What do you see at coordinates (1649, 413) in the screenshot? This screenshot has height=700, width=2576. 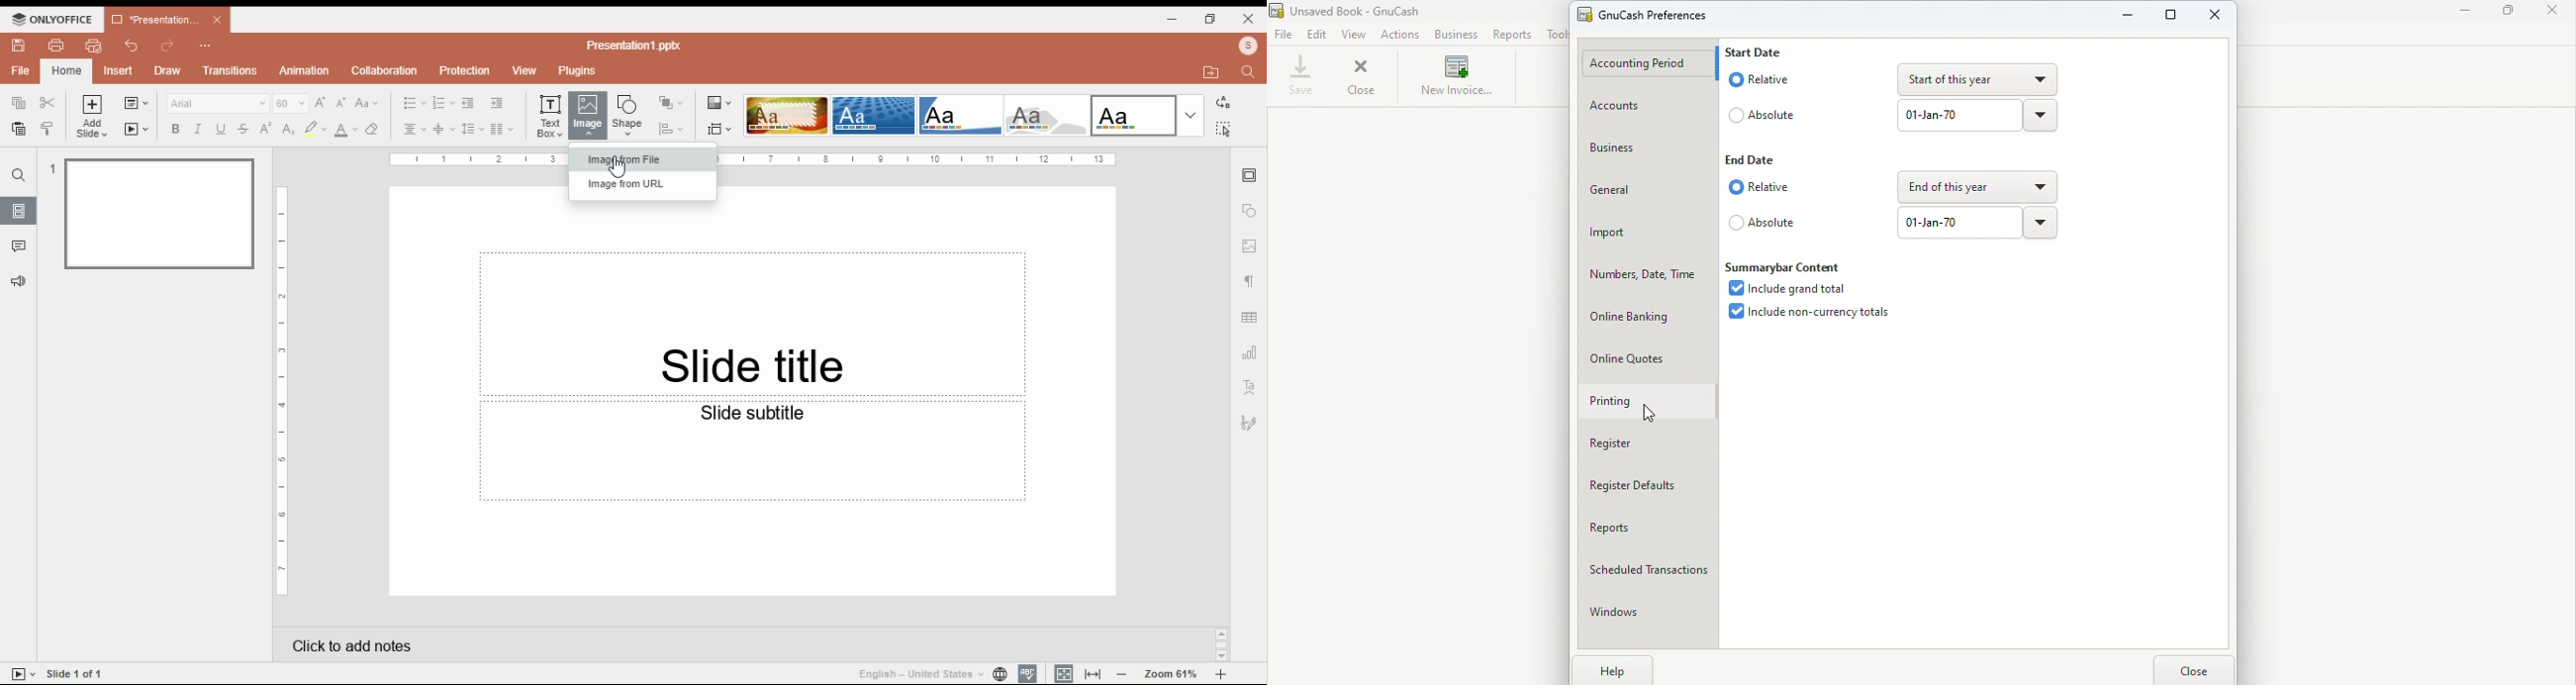 I see `cursor` at bounding box center [1649, 413].